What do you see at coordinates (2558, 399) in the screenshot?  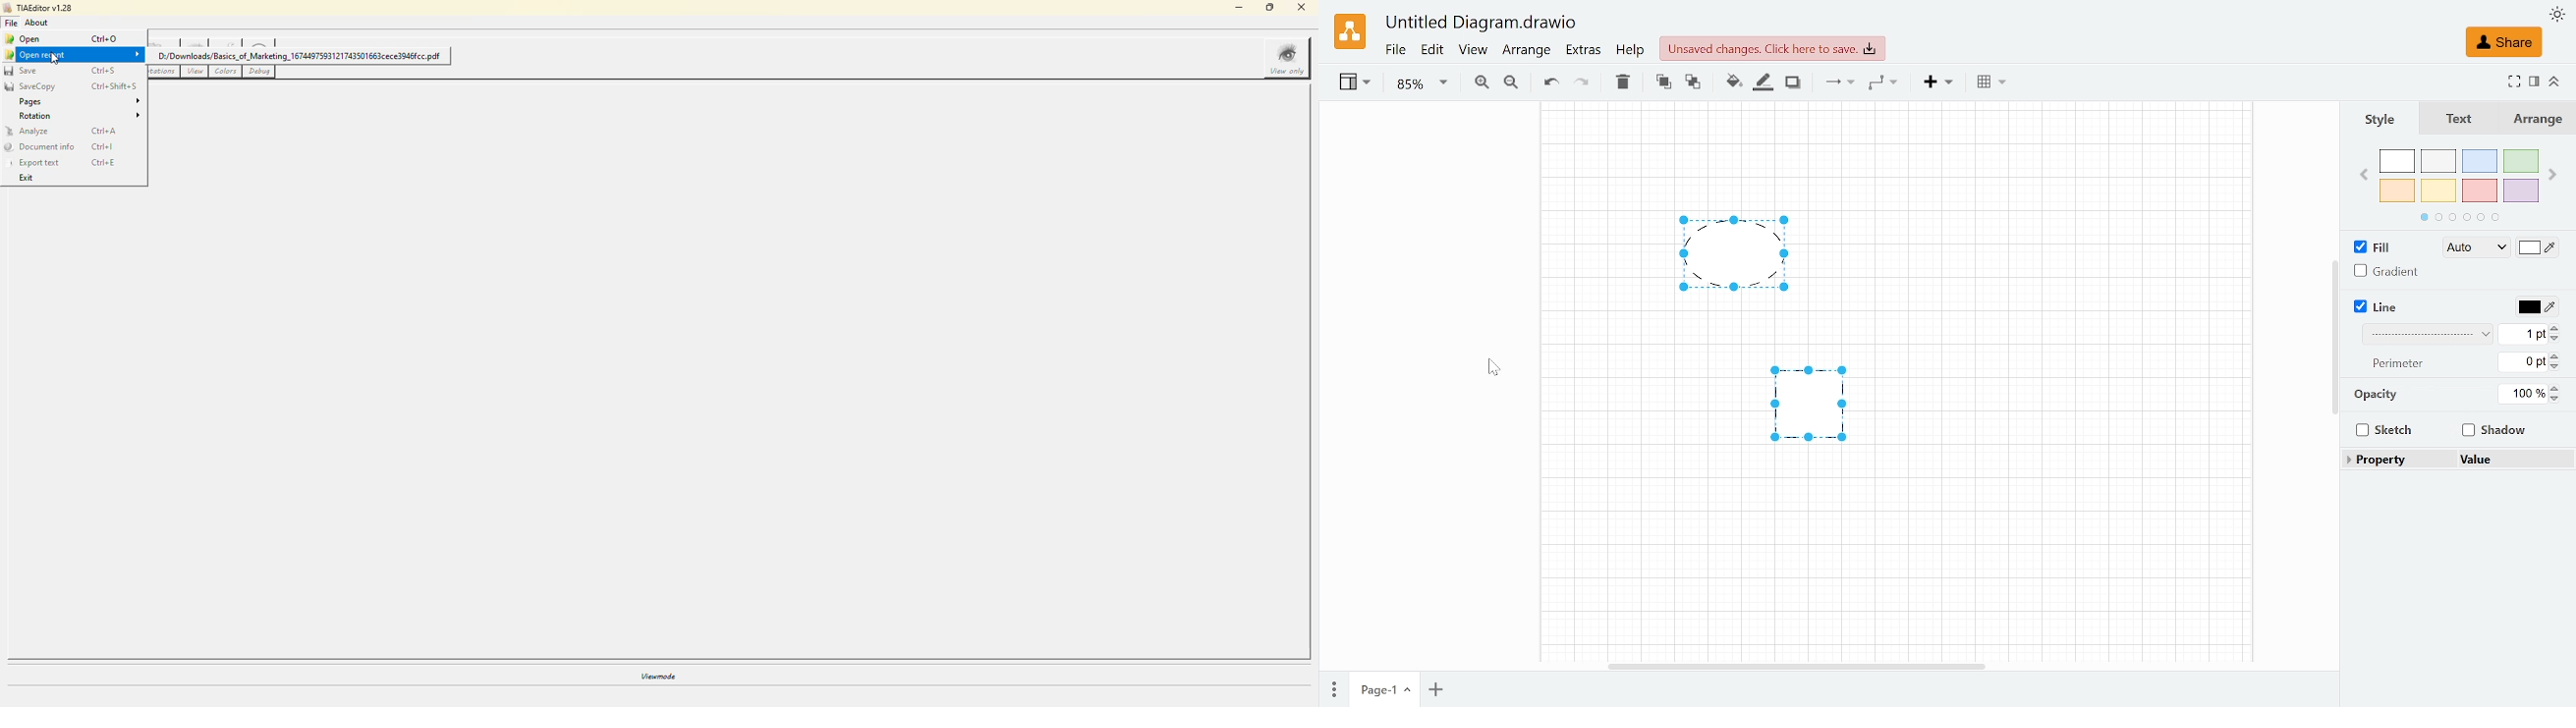 I see `Decrease opacity` at bounding box center [2558, 399].